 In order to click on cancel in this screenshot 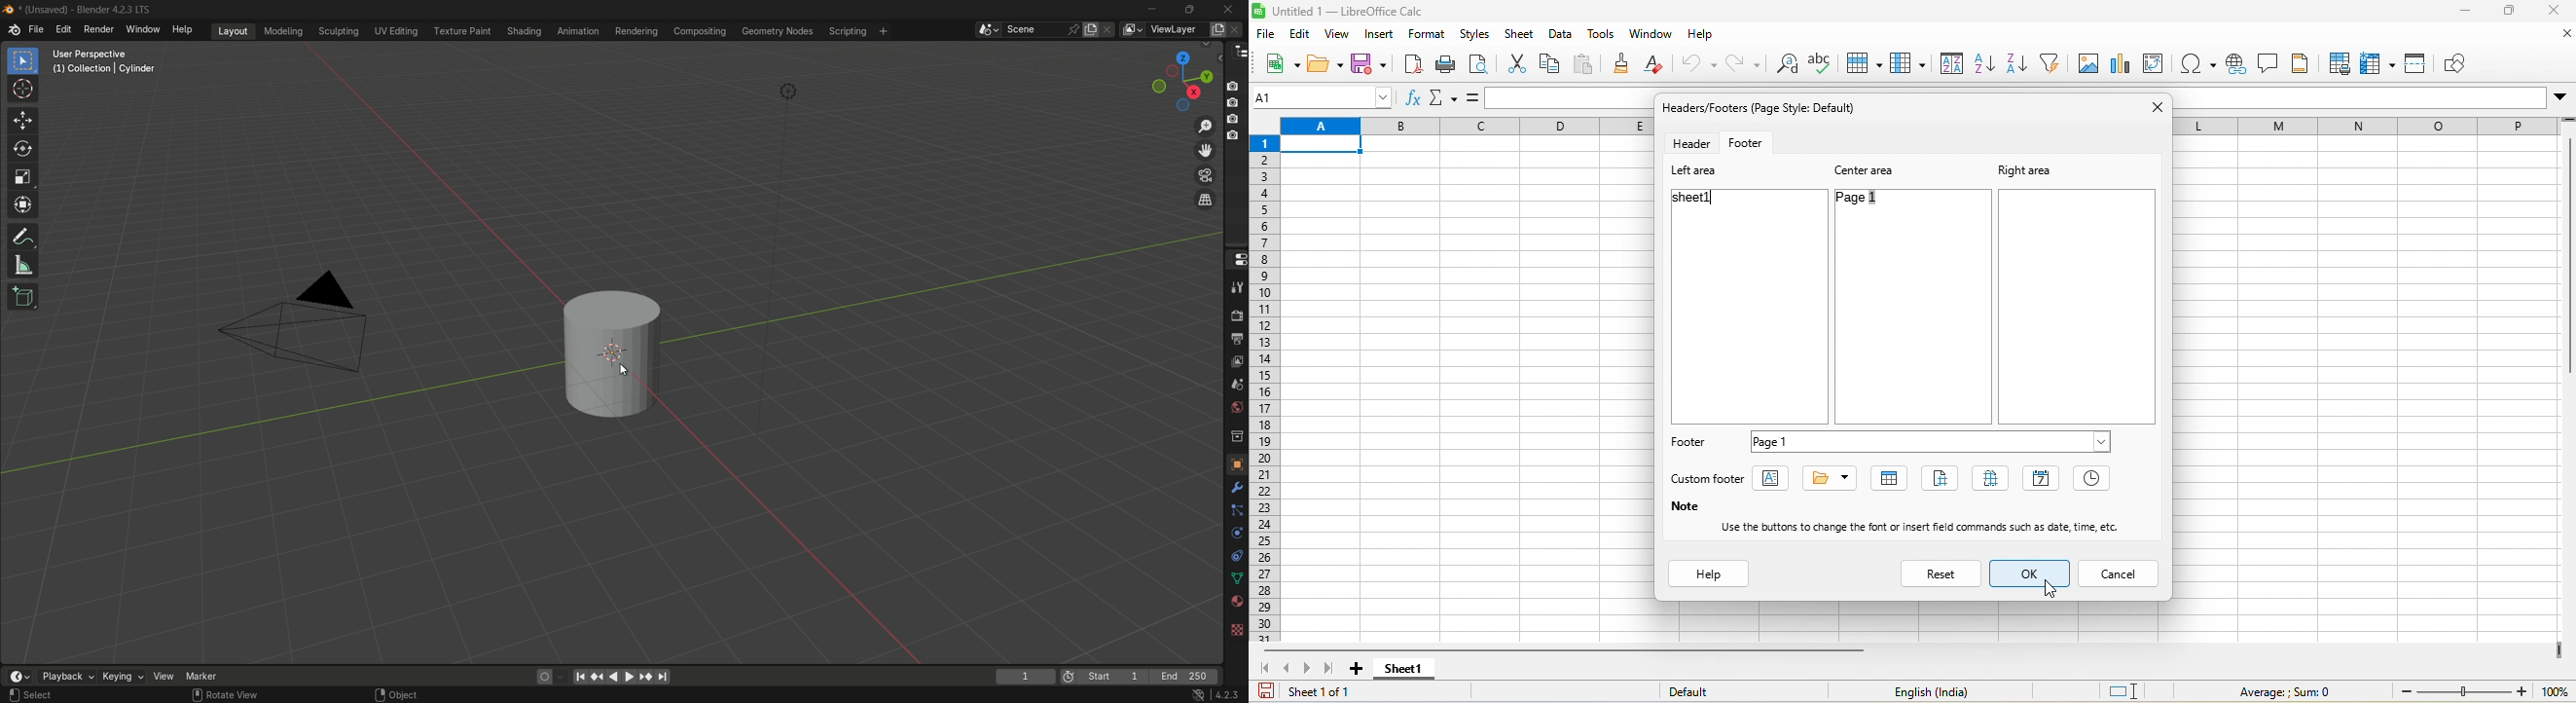, I will do `click(2121, 573)`.